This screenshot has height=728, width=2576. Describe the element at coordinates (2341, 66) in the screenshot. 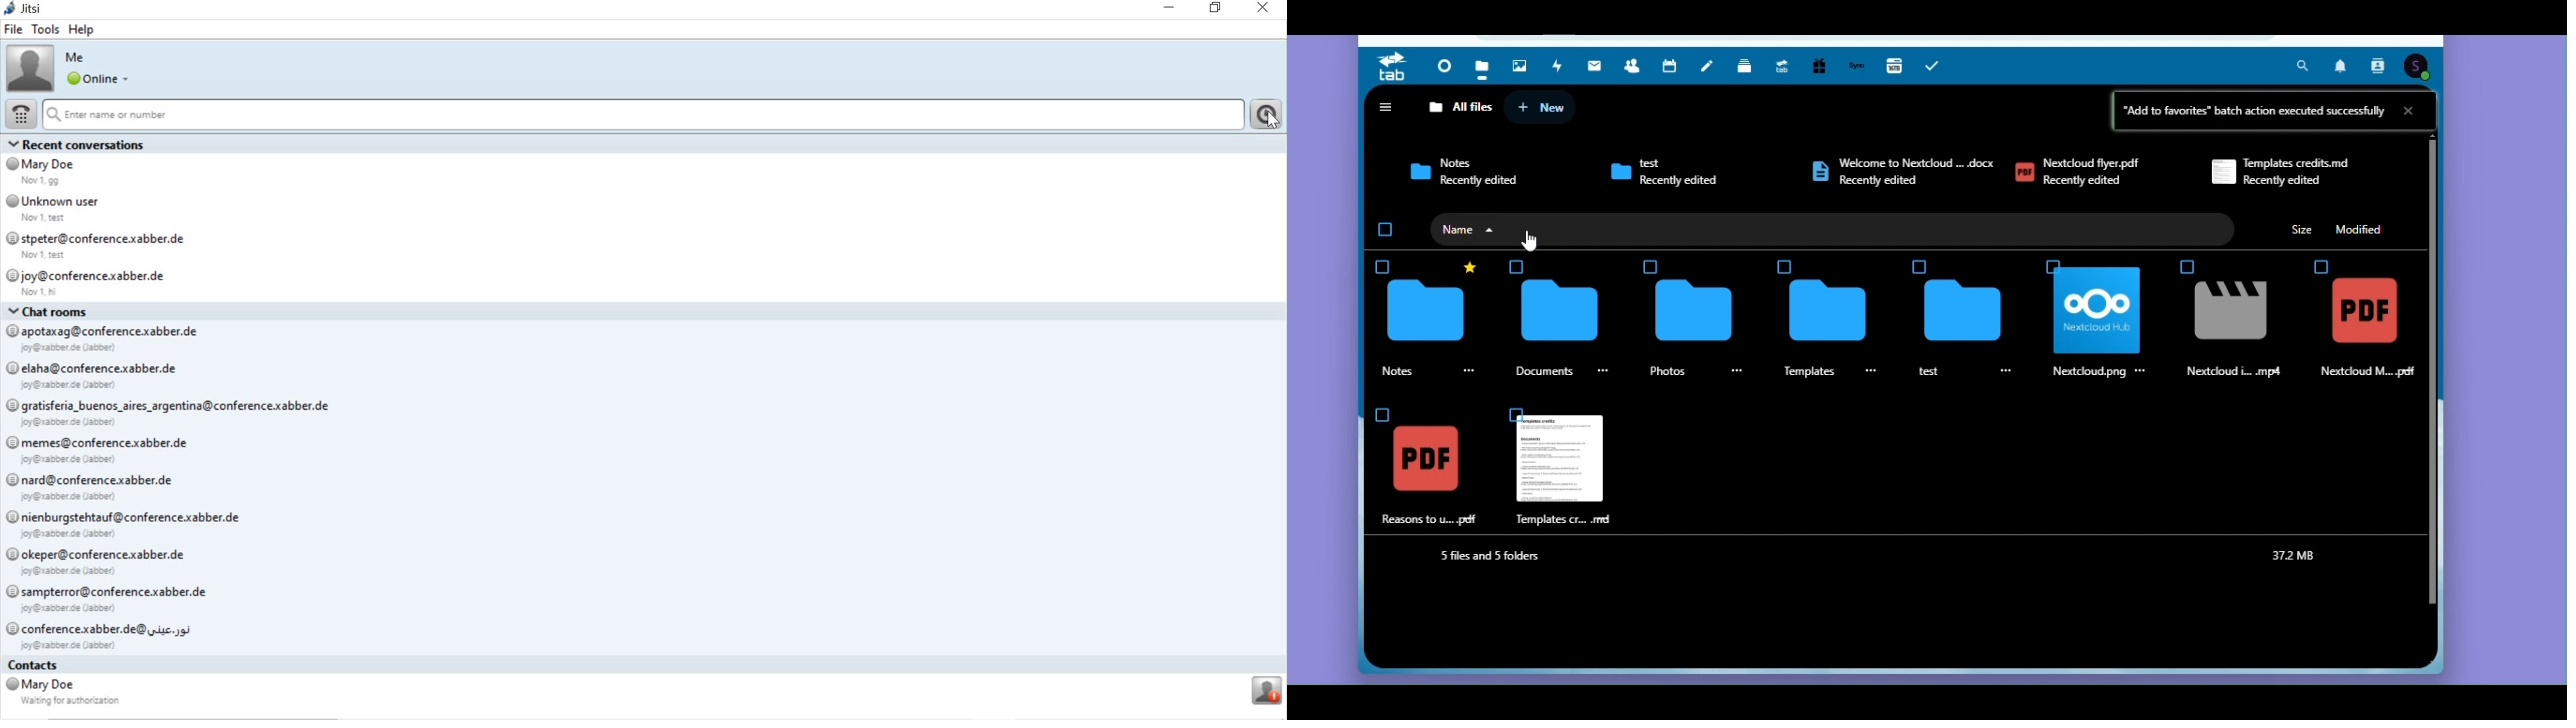

I see `Notification` at that location.